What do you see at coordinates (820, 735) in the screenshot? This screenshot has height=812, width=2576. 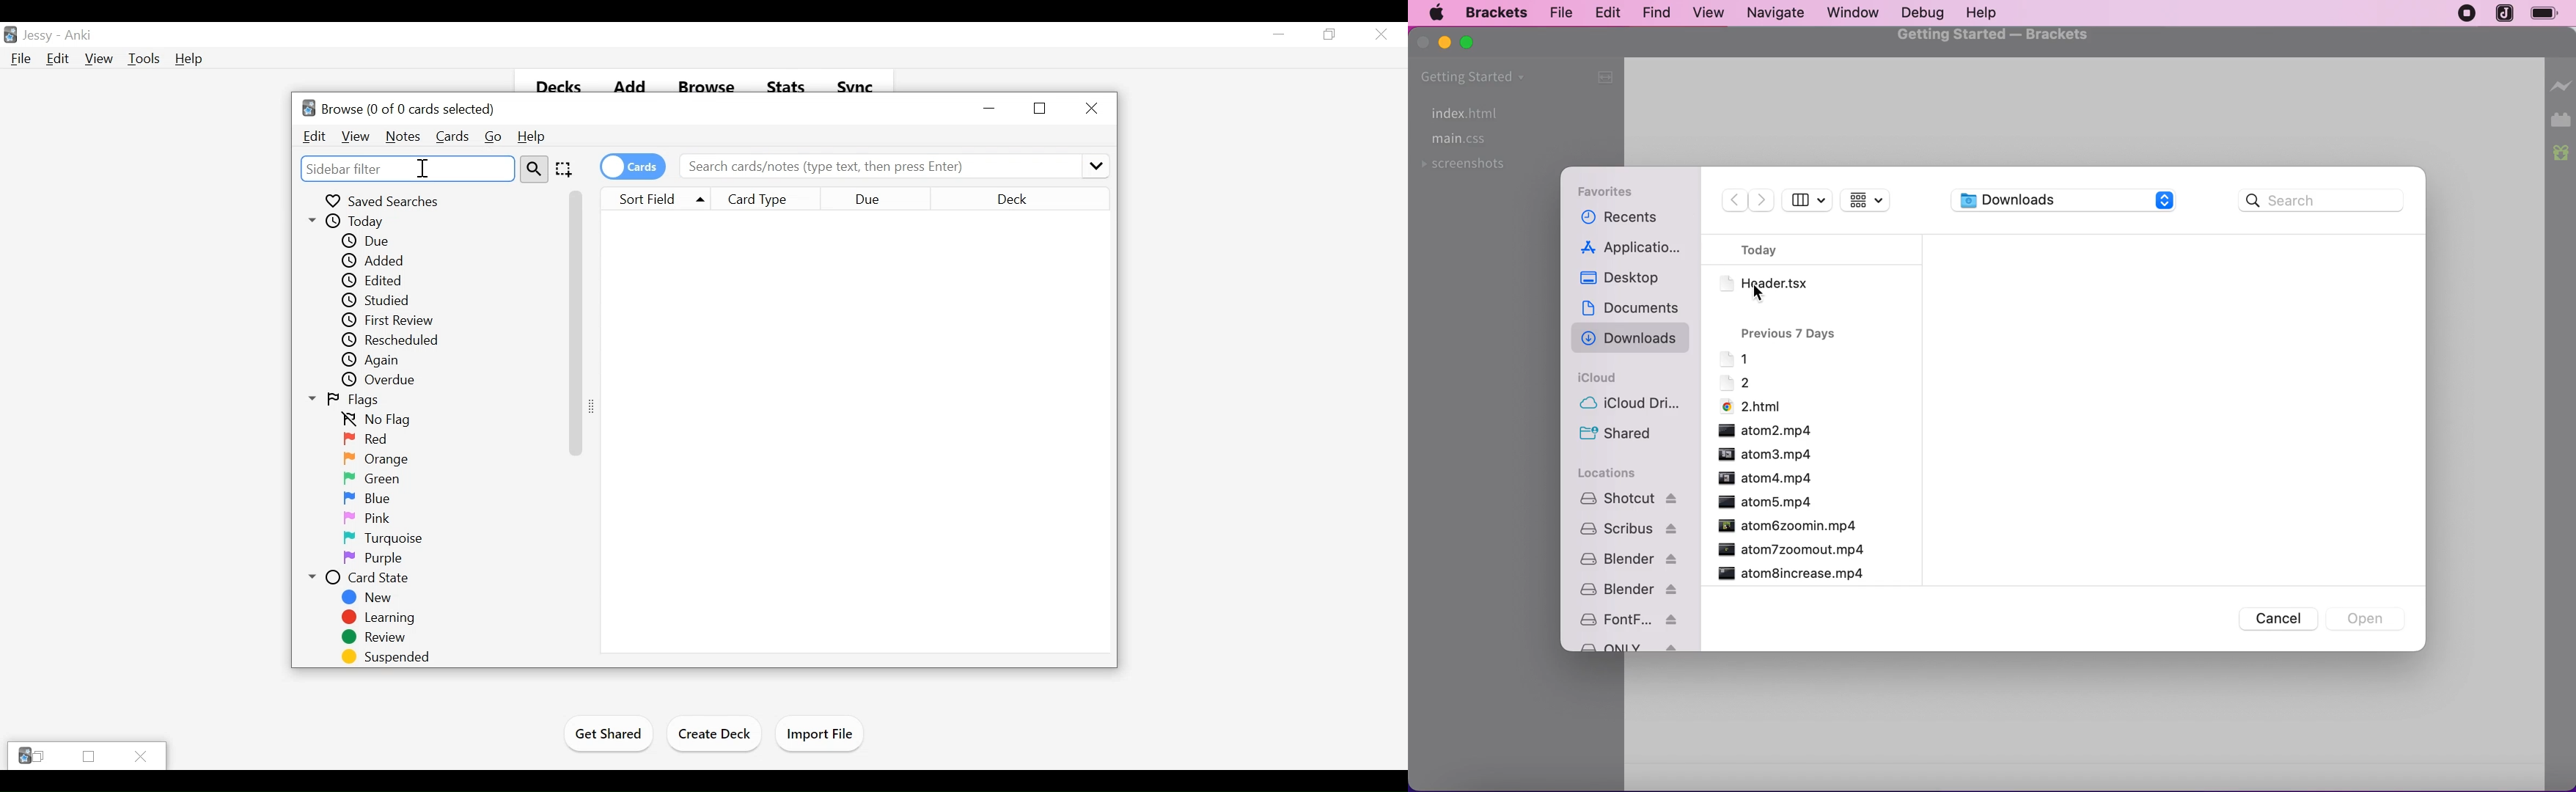 I see `Import Files` at bounding box center [820, 735].